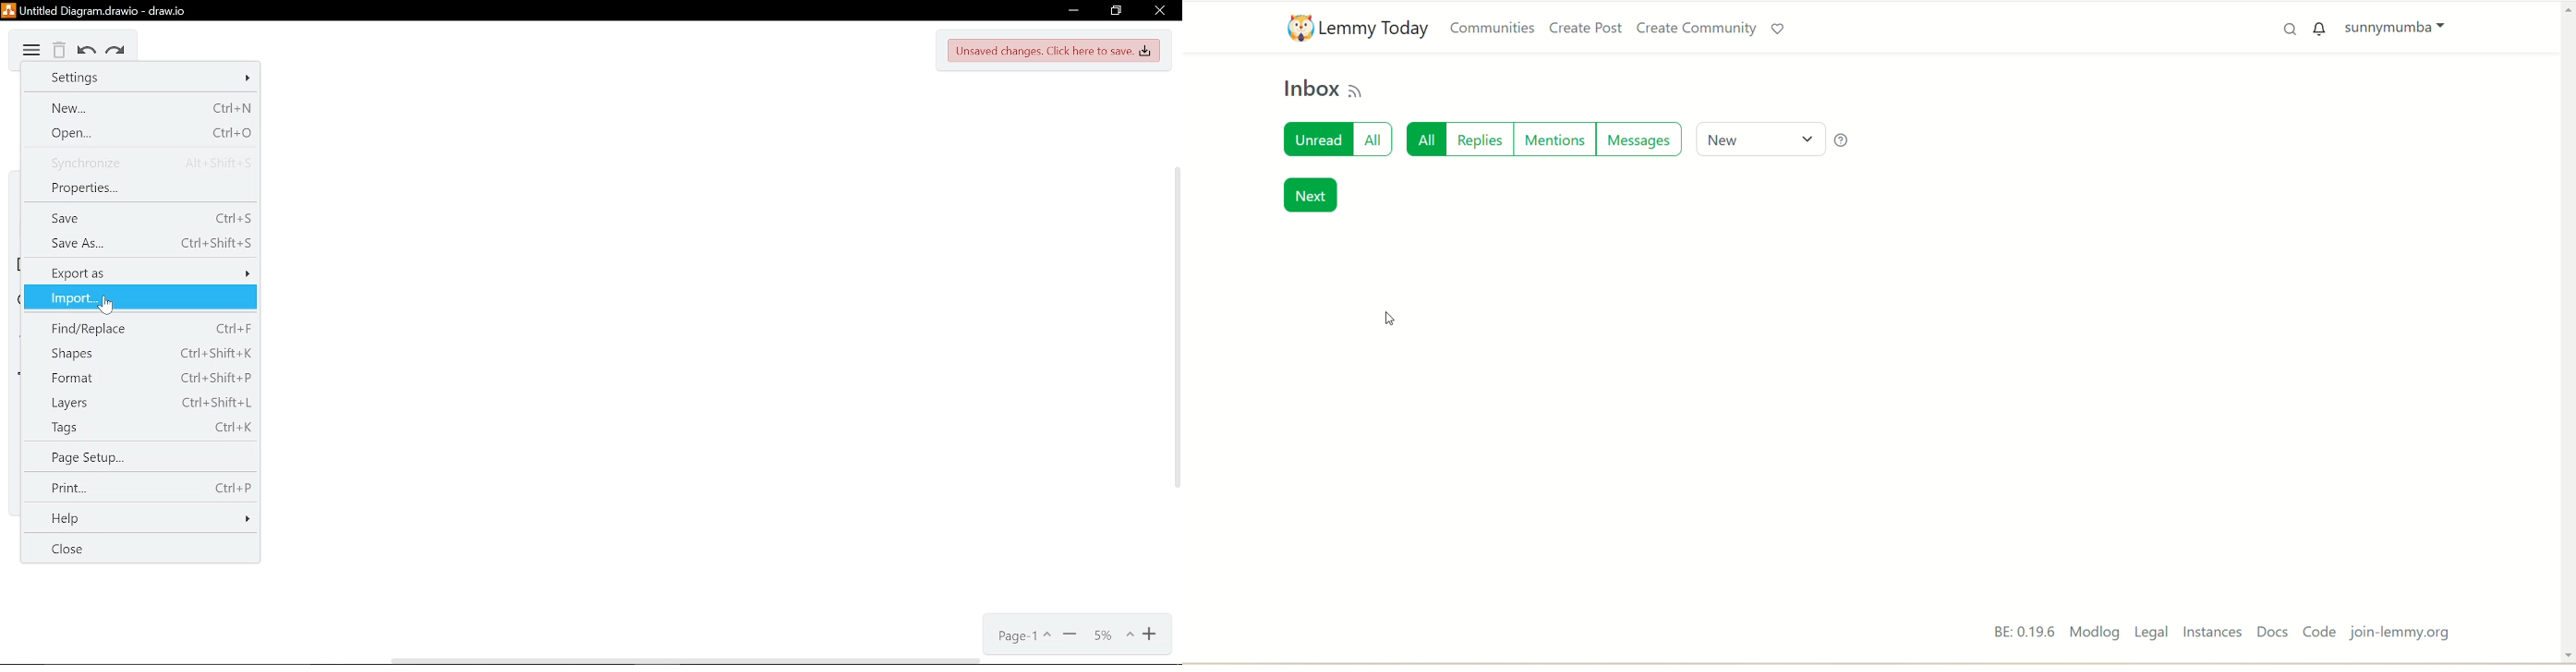 The height and width of the screenshot is (672, 2576). I want to click on New, so click(139, 107).